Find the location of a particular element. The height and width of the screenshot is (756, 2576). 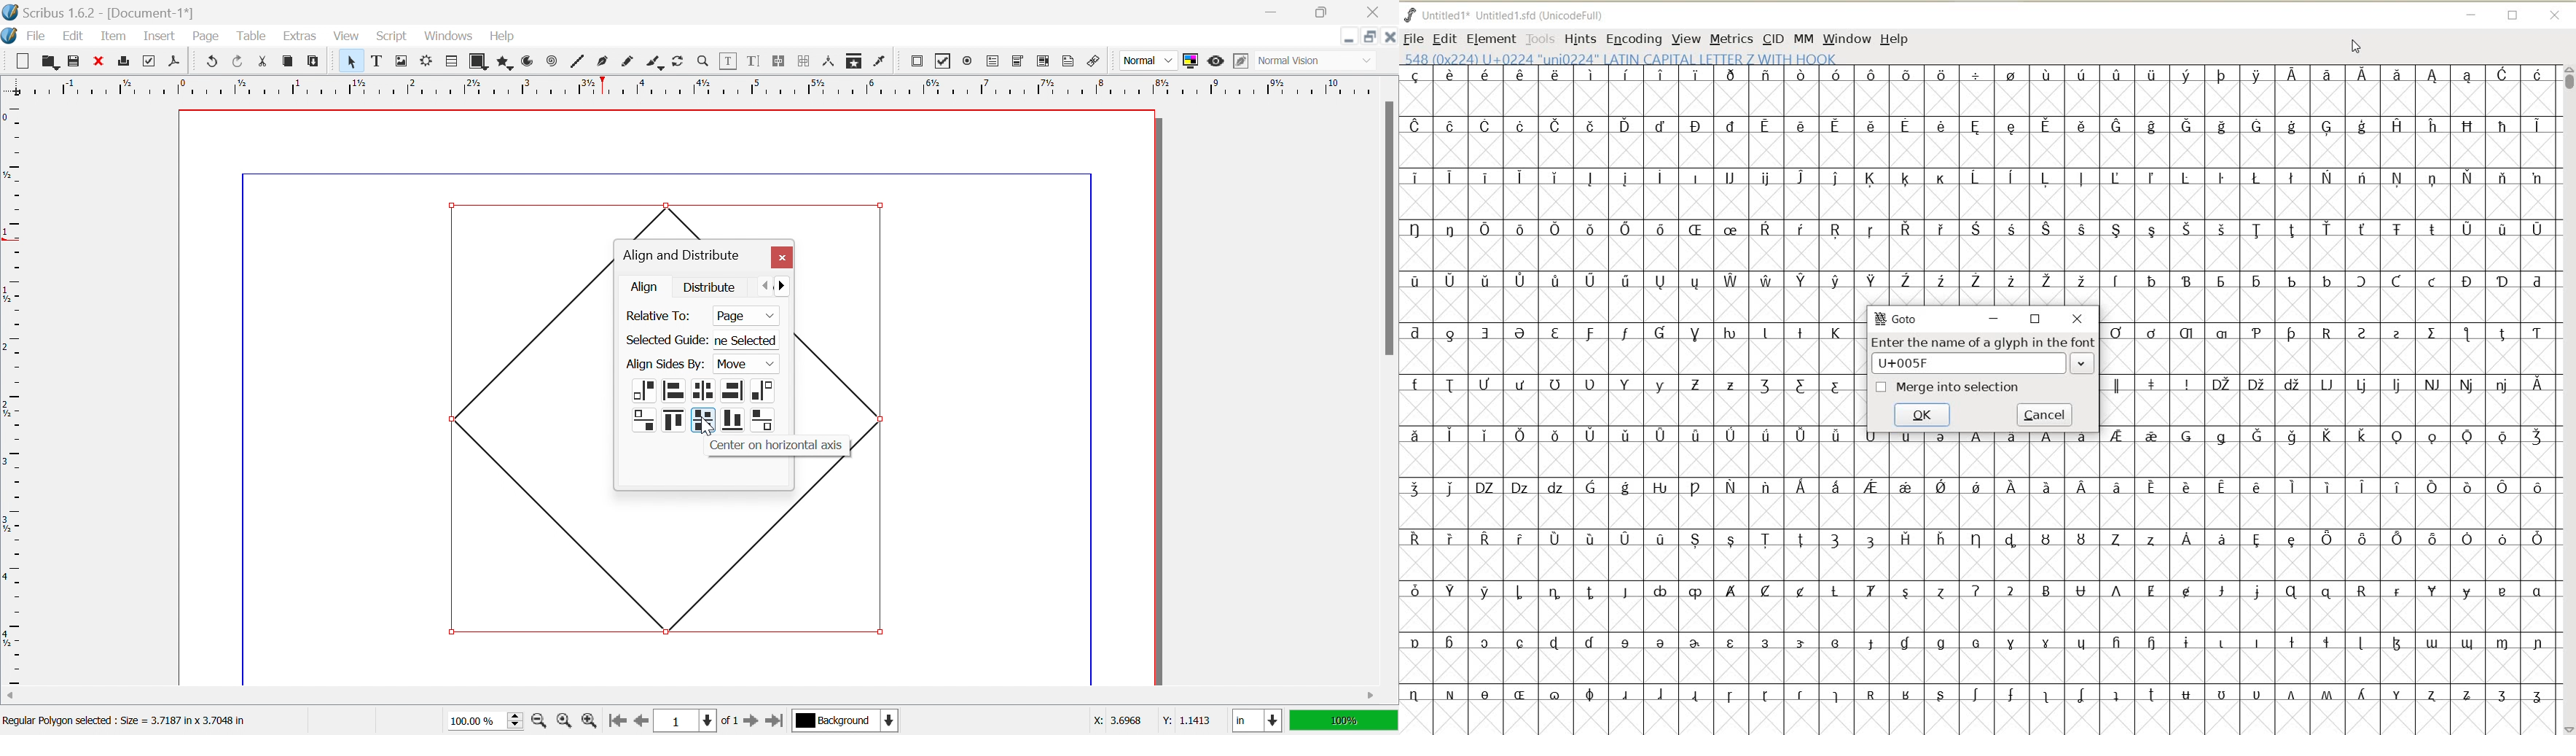

GLYPHY CHARACTERS & NUMBERS is located at coordinates (2207, 185).